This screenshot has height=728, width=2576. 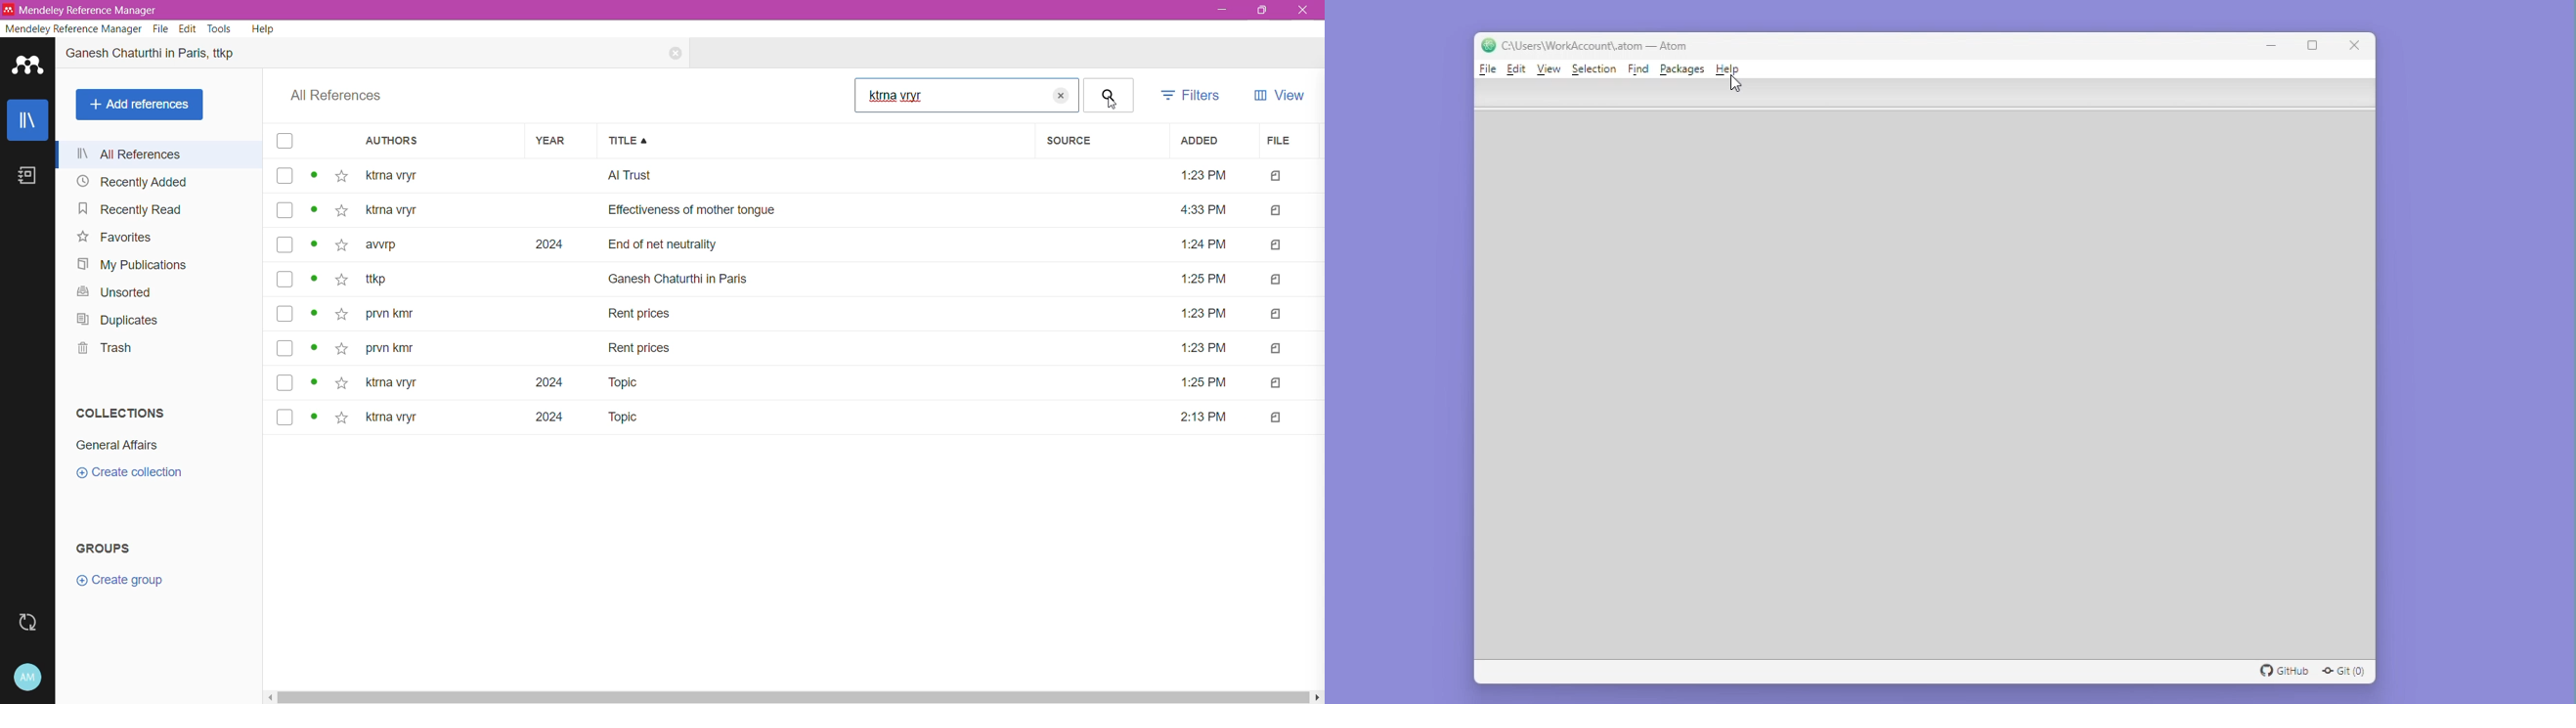 What do you see at coordinates (112, 547) in the screenshot?
I see `Groups` at bounding box center [112, 547].